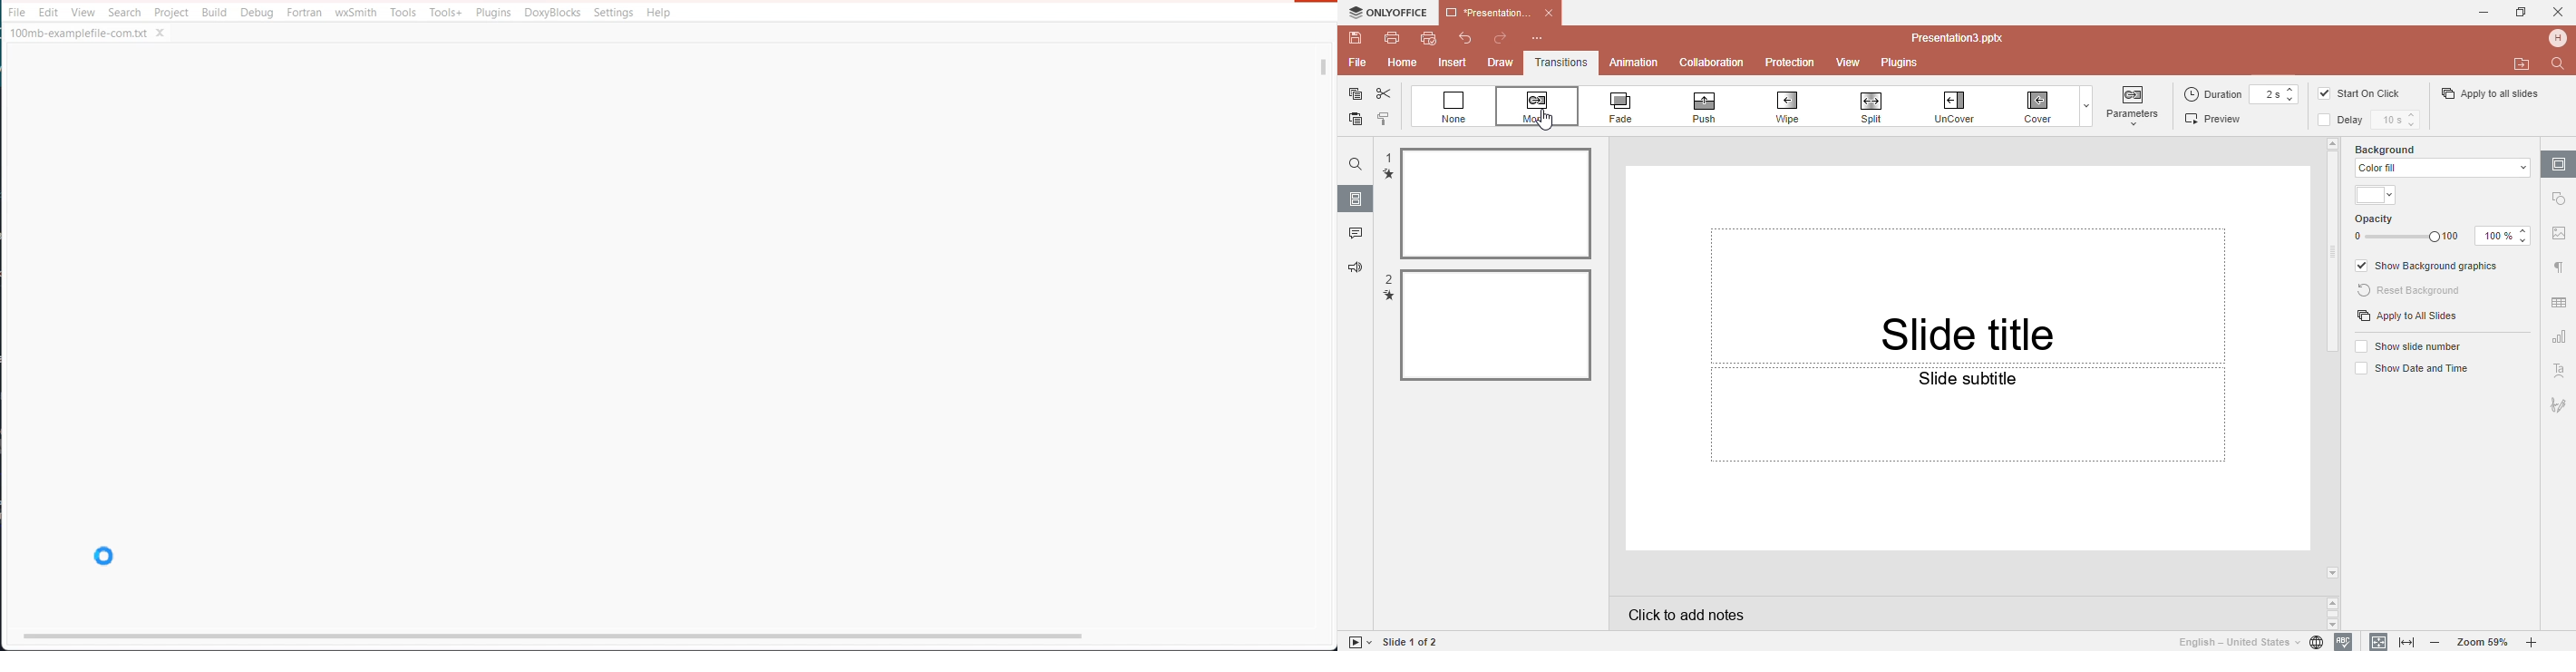 This screenshot has height=672, width=2576. What do you see at coordinates (2444, 229) in the screenshot?
I see `Opacity` at bounding box center [2444, 229].